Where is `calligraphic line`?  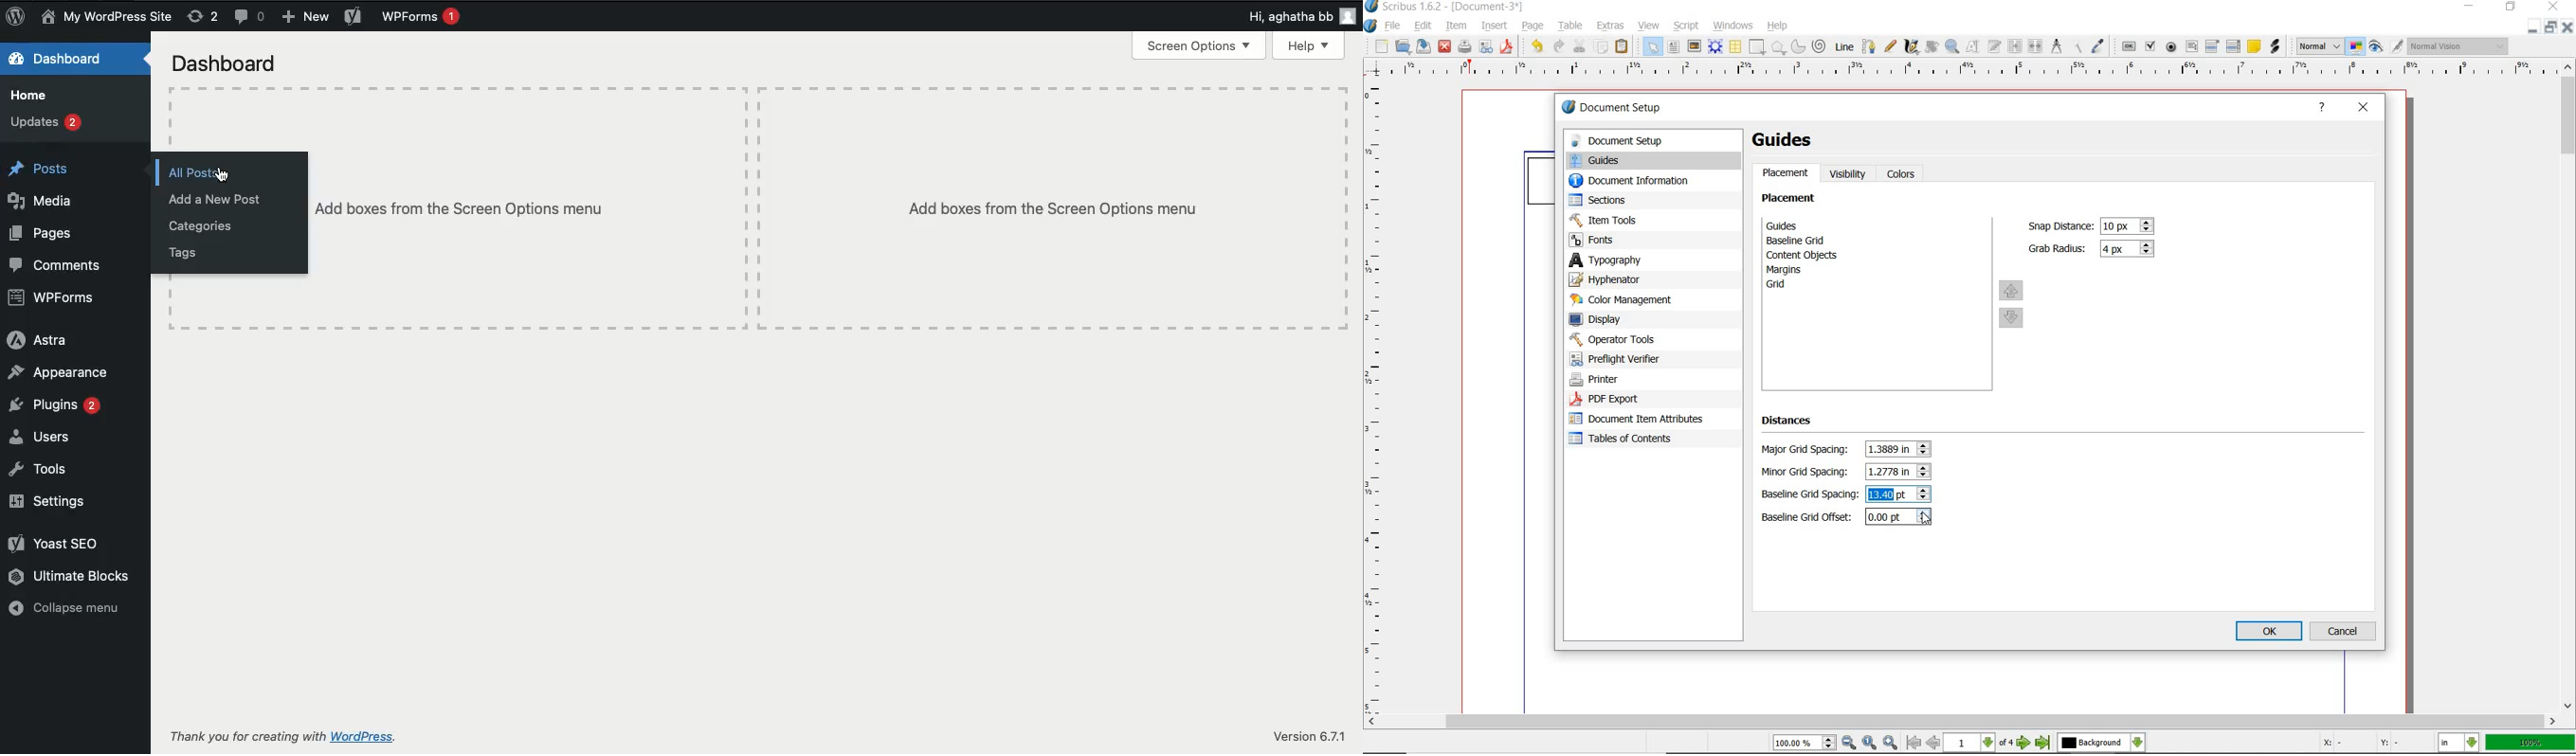
calligraphic line is located at coordinates (1914, 47).